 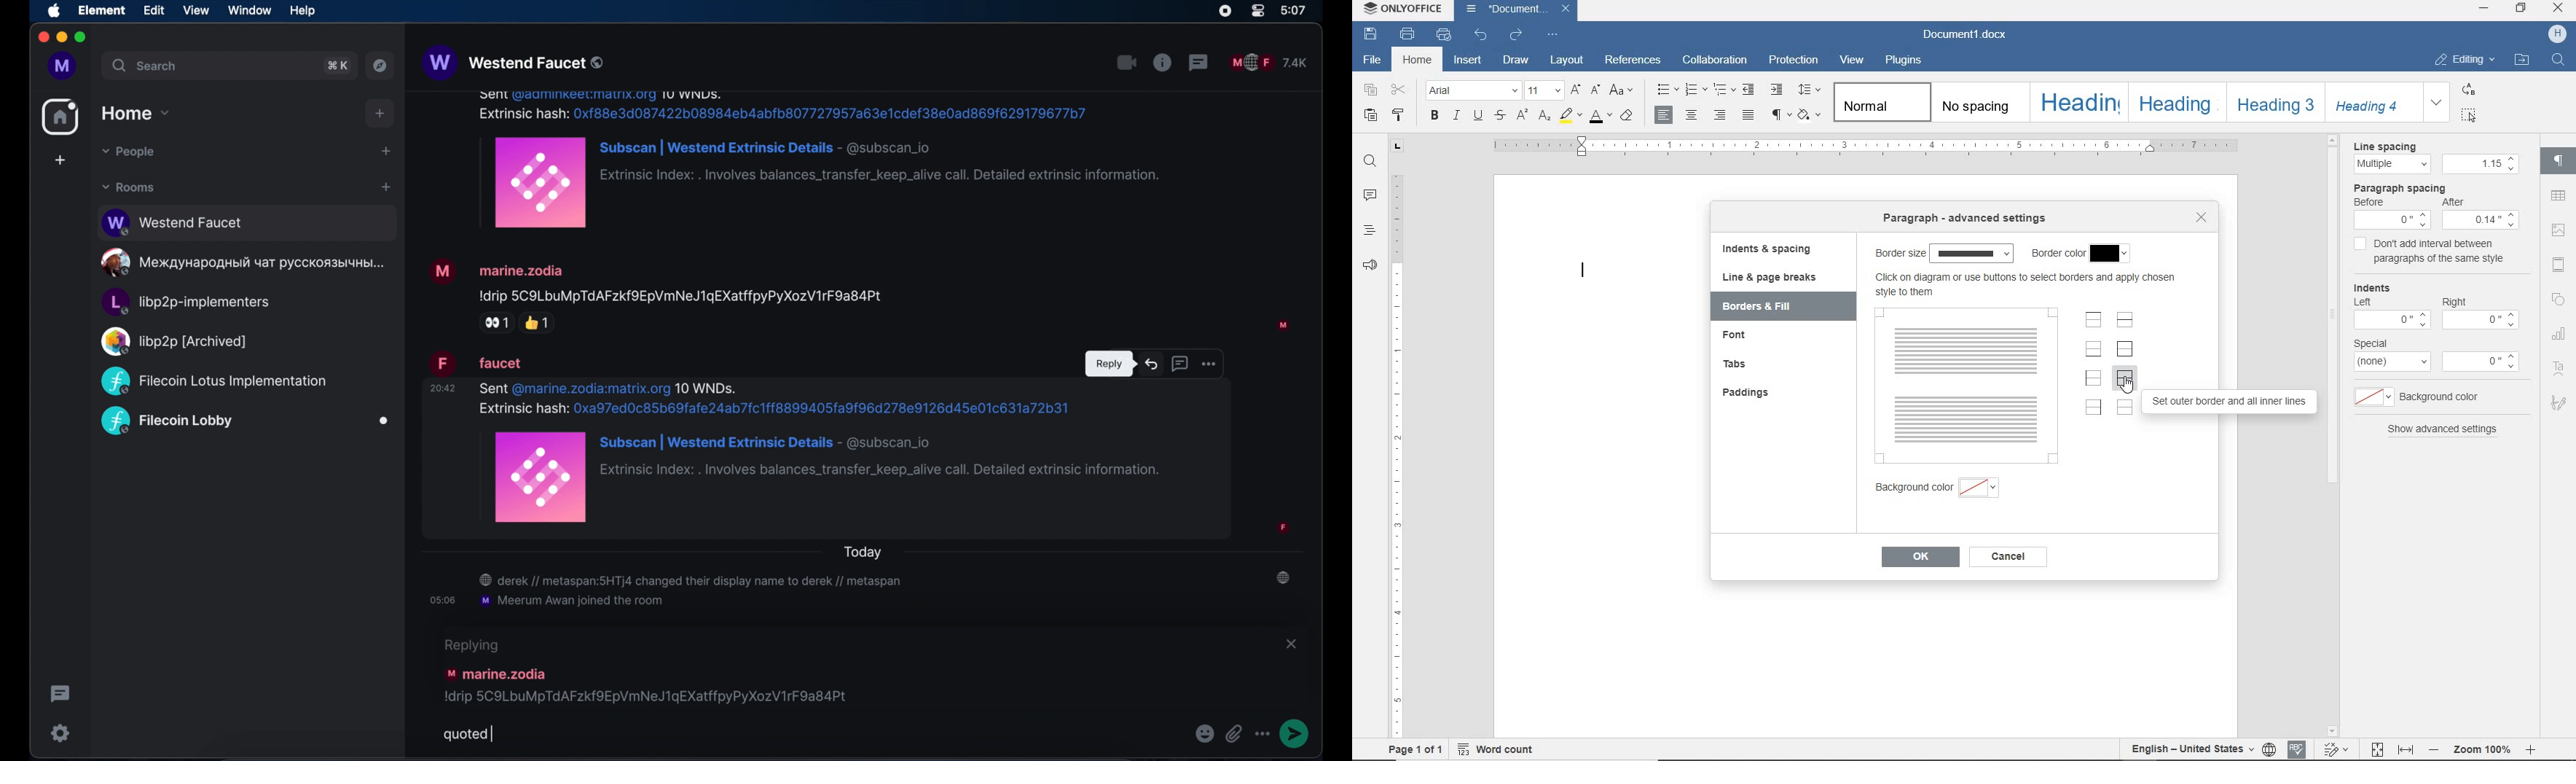 I want to click on shading, so click(x=1813, y=116).